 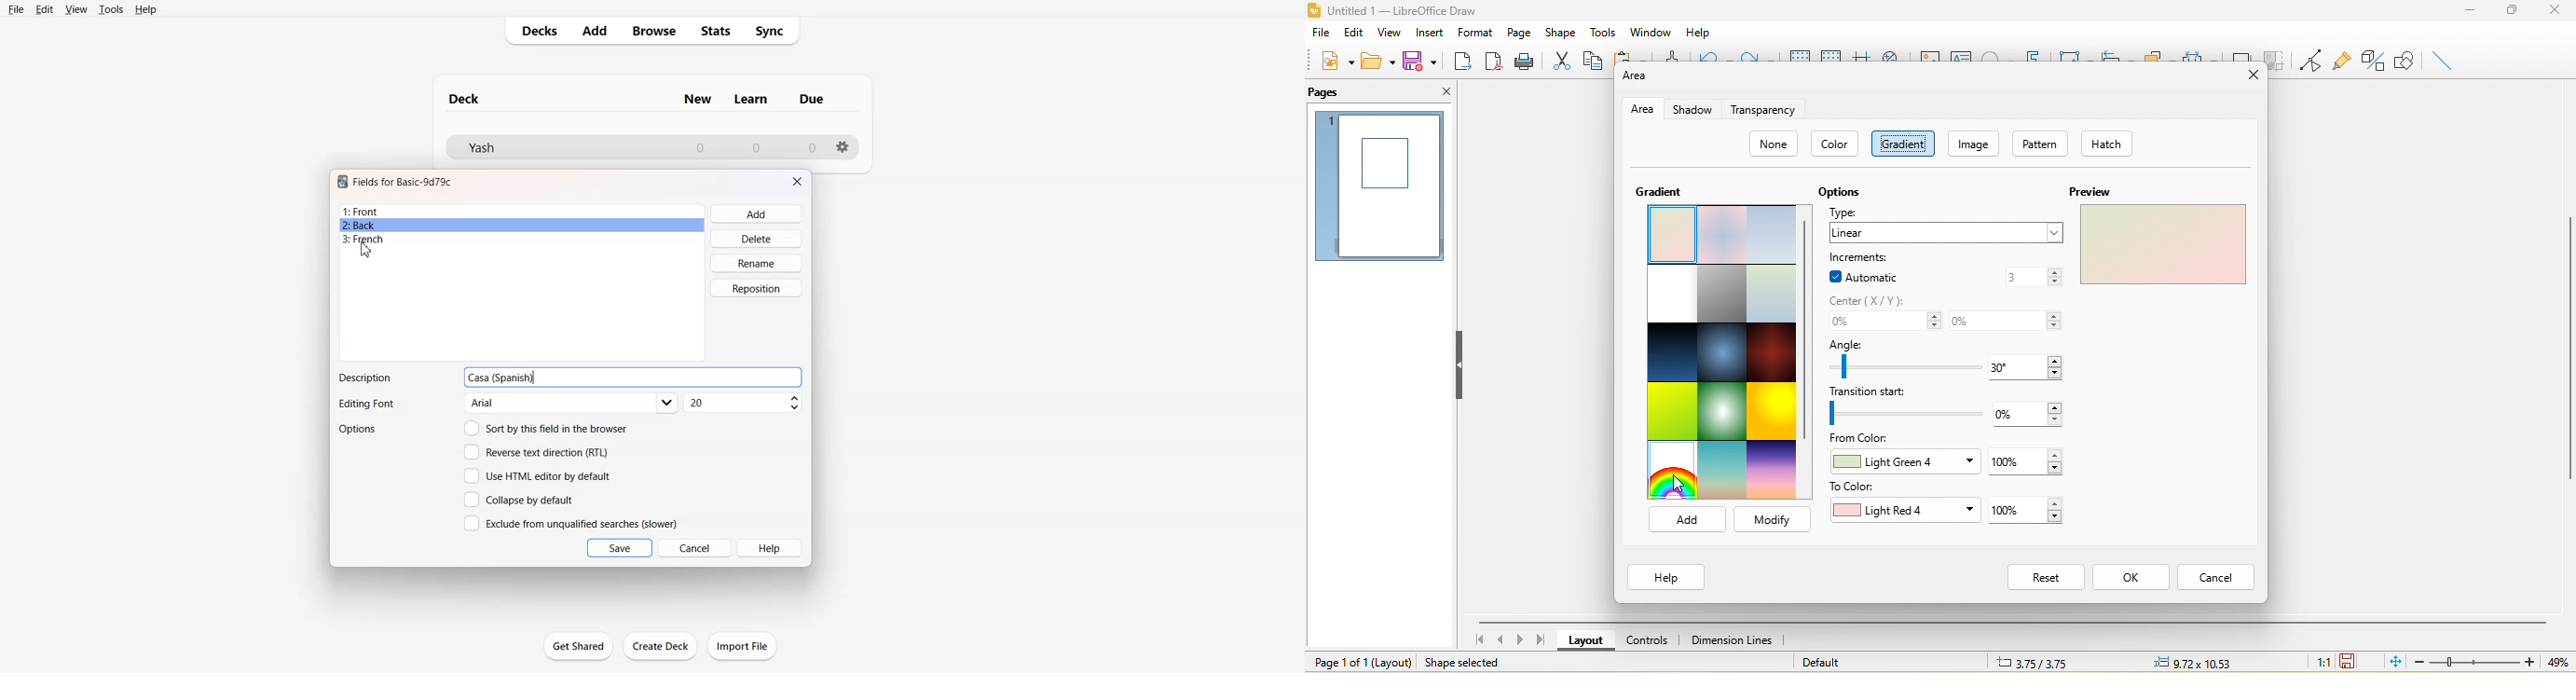 I want to click on export directly as pdf, so click(x=1492, y=62).